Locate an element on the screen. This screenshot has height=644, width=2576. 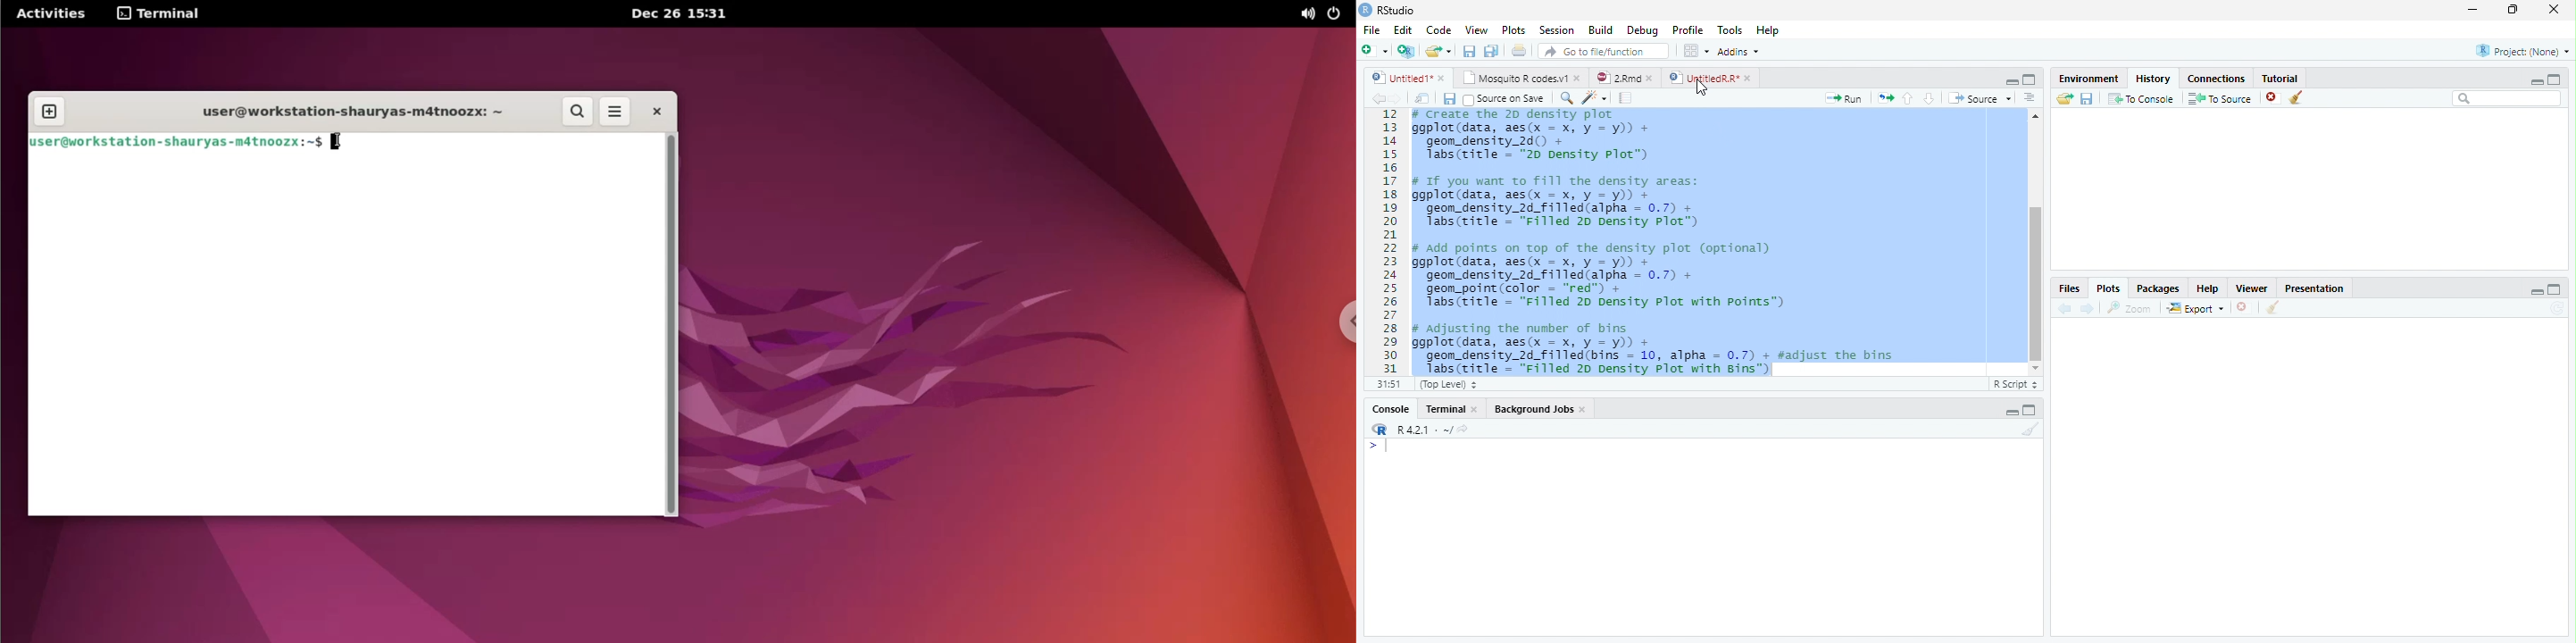
Refresh is located at coordinates (2560, 308).